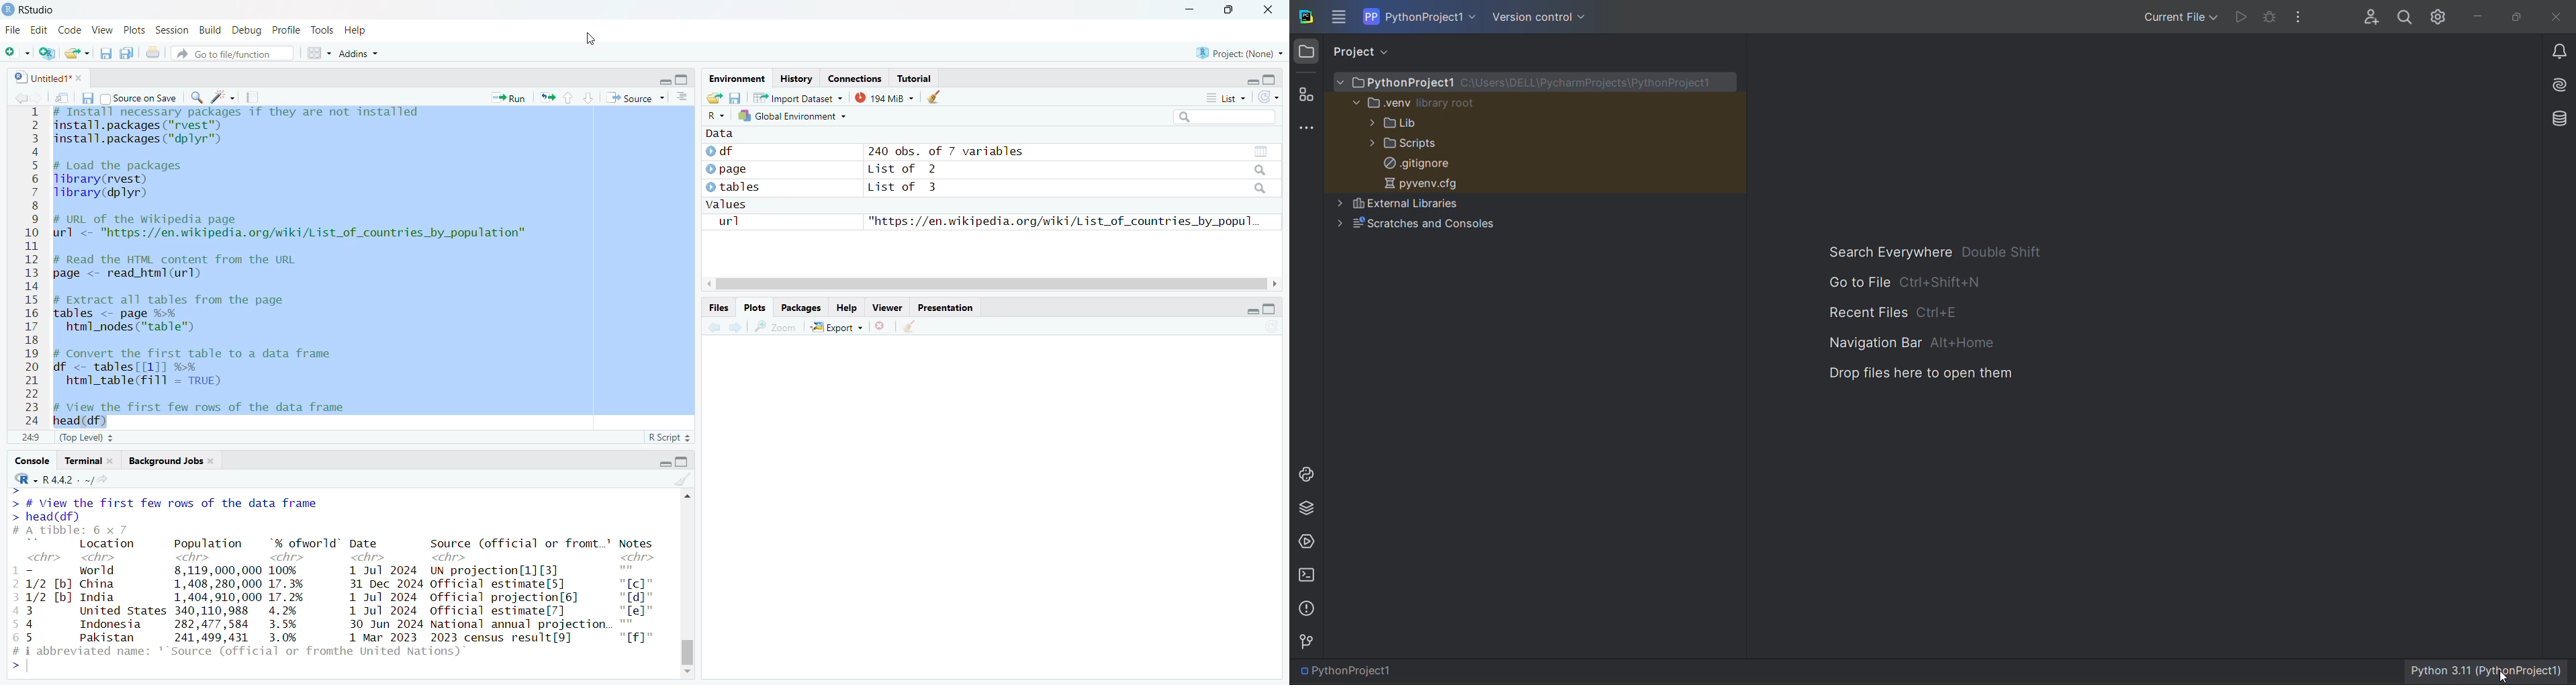 Image resolution: width=2576 pixels, height=700 pixels. Describe the element at coordinates (212, 369) in the screenshot. I see `# Convert the first table to a data frame df <- tables[[1]] %>% htm1_table(fill = TRUE)` at that location.